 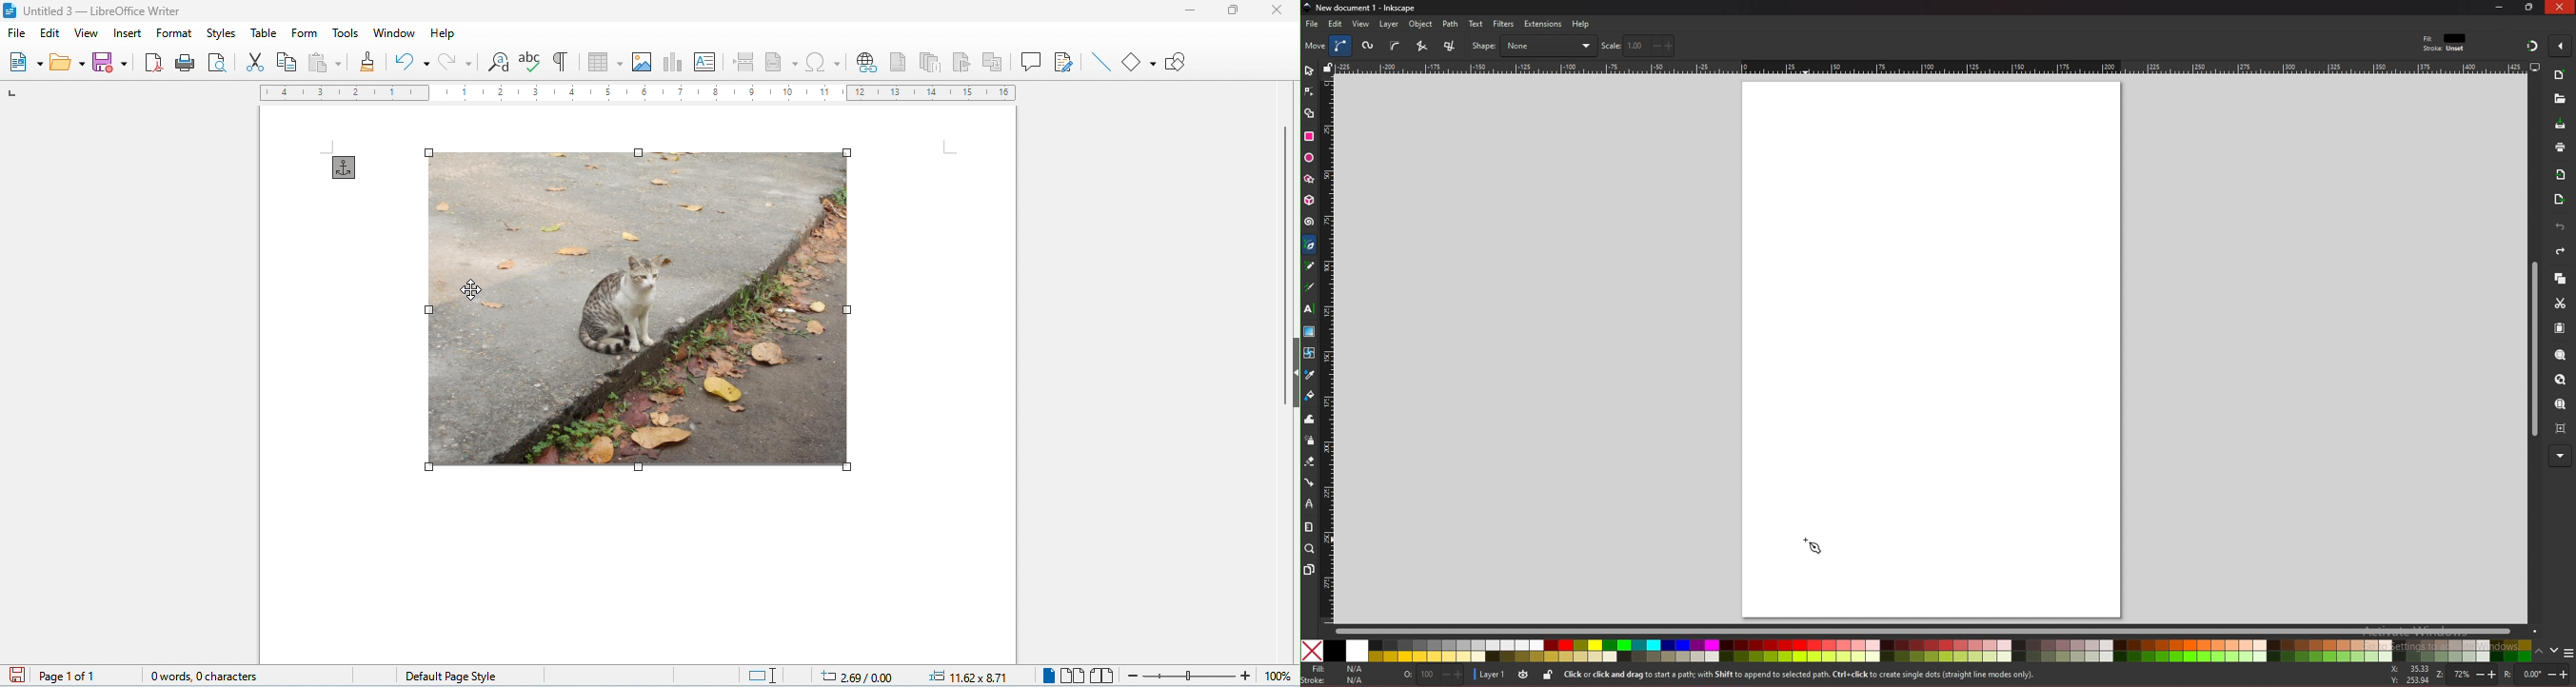 What do you see at coordinates (1534, 46) in the screenshot?
I see `shape` at bounding box center [1534, 46].